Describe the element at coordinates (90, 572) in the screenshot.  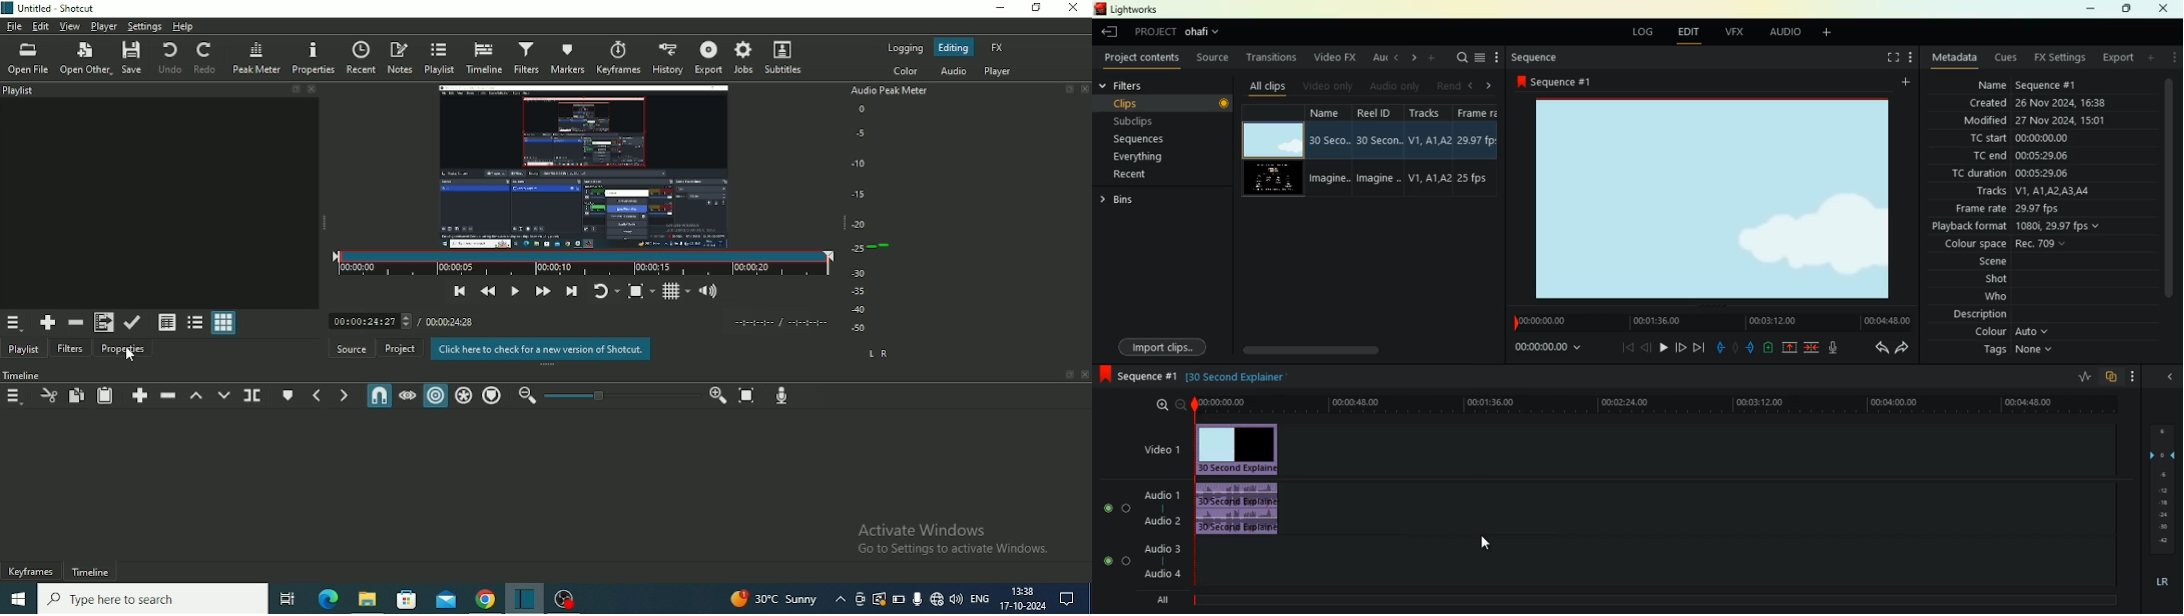
I see `Timeline` at that location.